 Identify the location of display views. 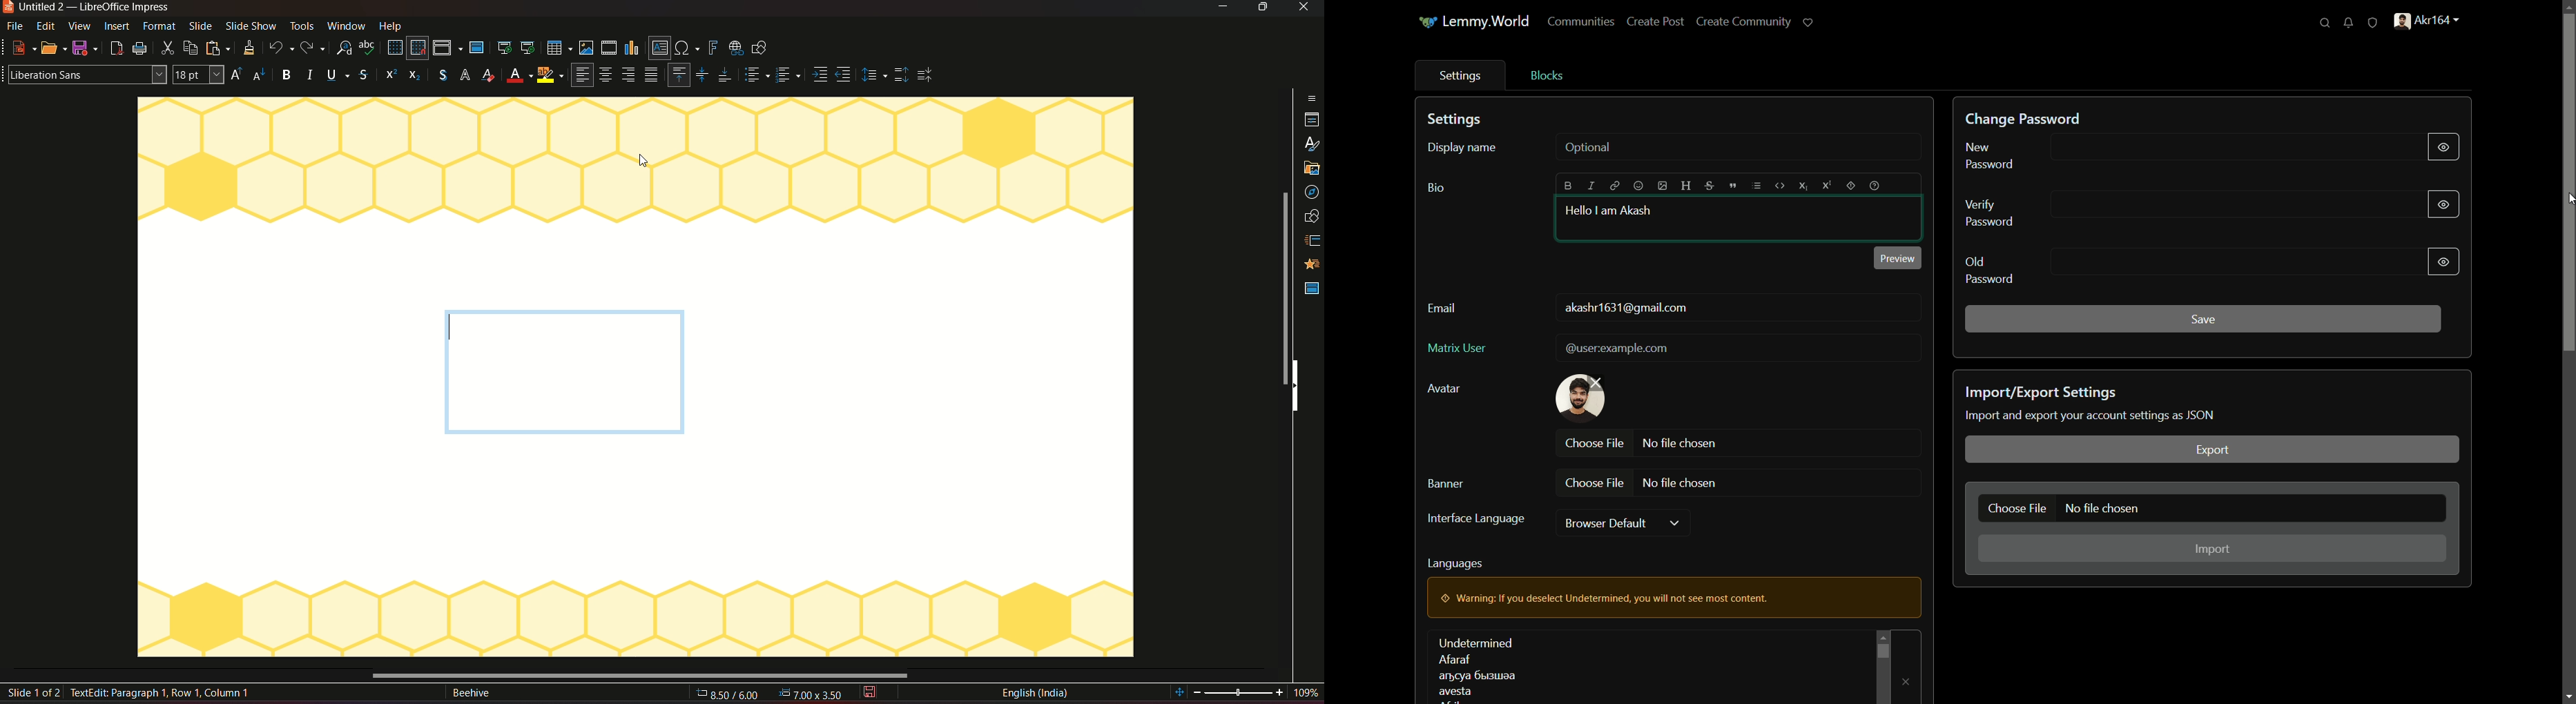
(447, 48).